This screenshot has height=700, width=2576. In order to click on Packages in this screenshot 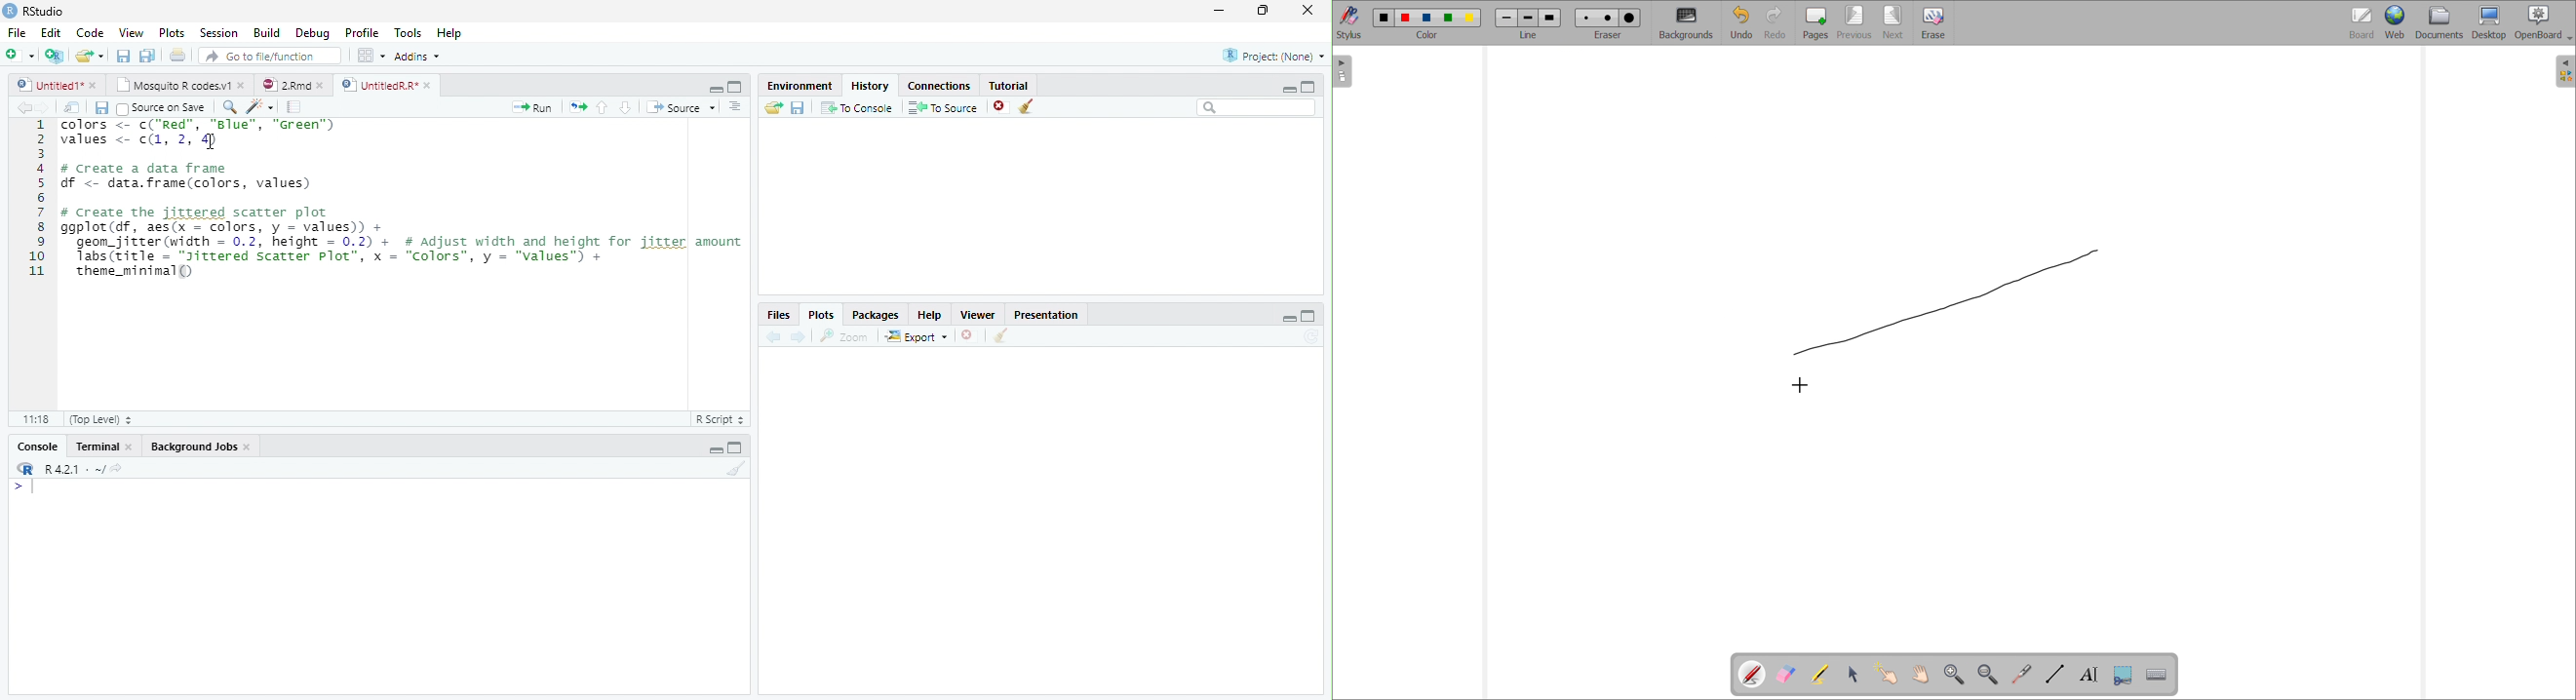, I will do `click(874, 314)`.